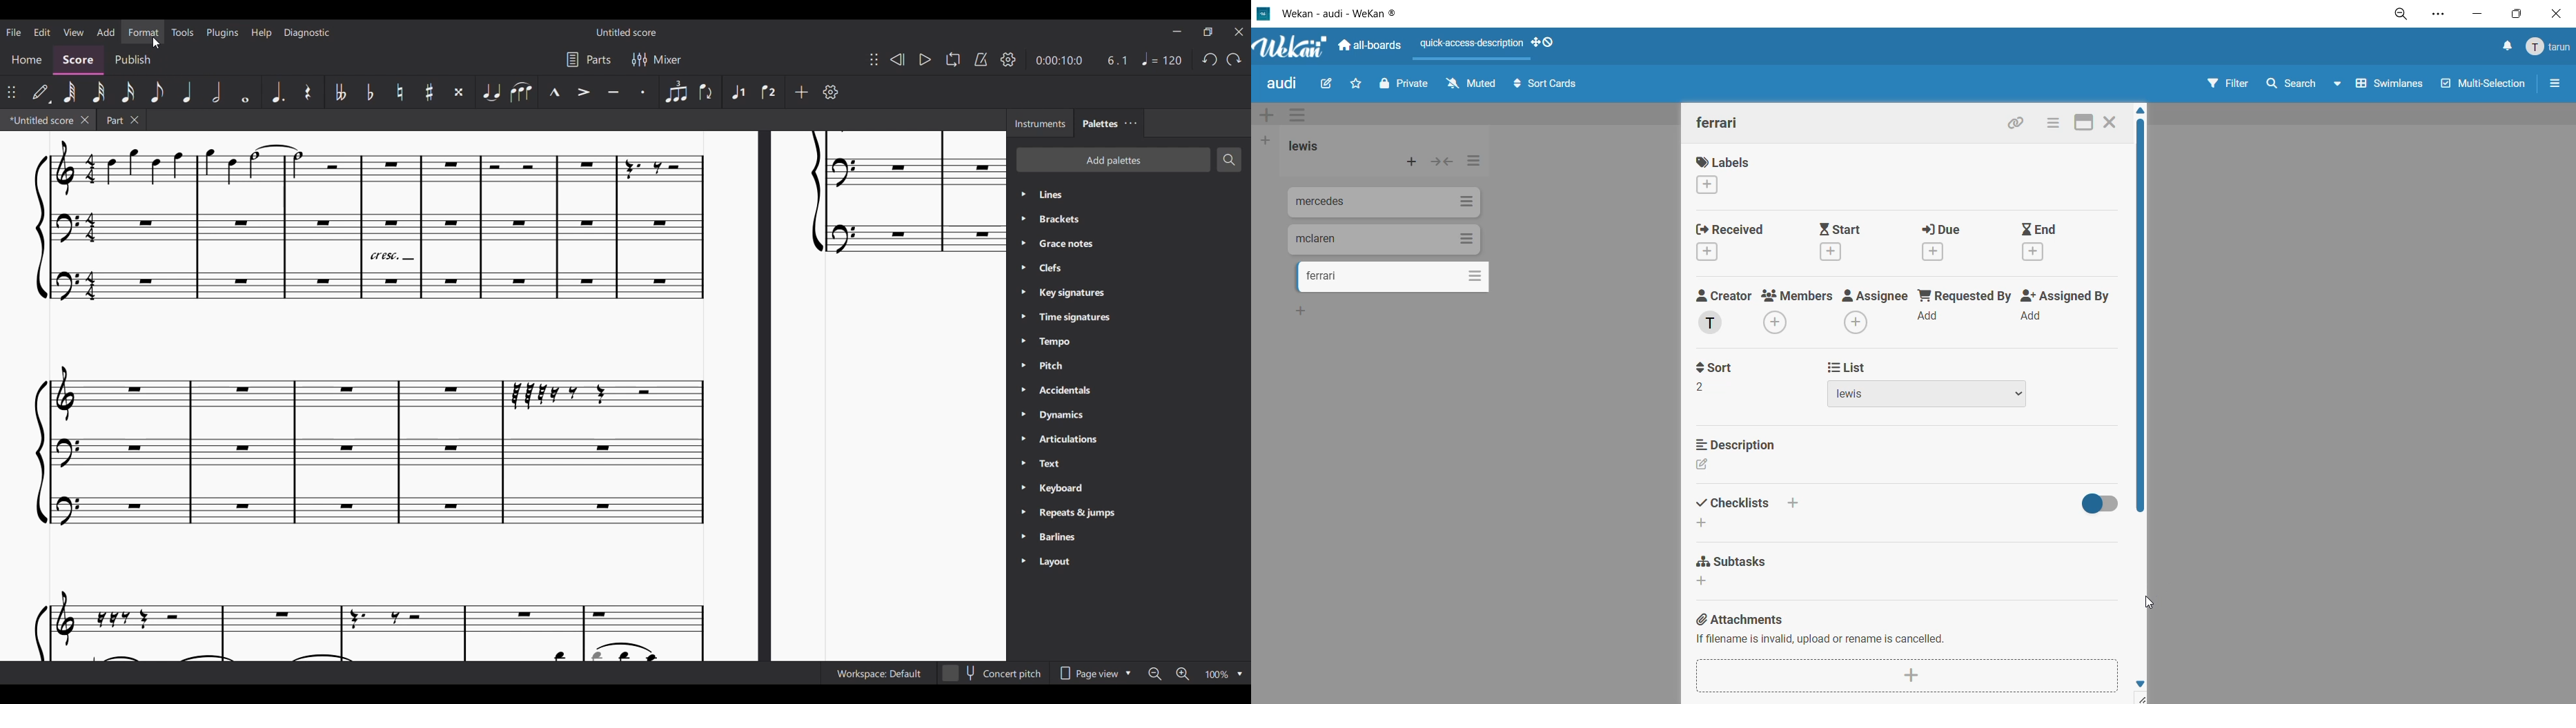 The image size is (2576, 728). Describe the element at coordinates (1748, 501) in the screenshot. I see `checklists` at that location.